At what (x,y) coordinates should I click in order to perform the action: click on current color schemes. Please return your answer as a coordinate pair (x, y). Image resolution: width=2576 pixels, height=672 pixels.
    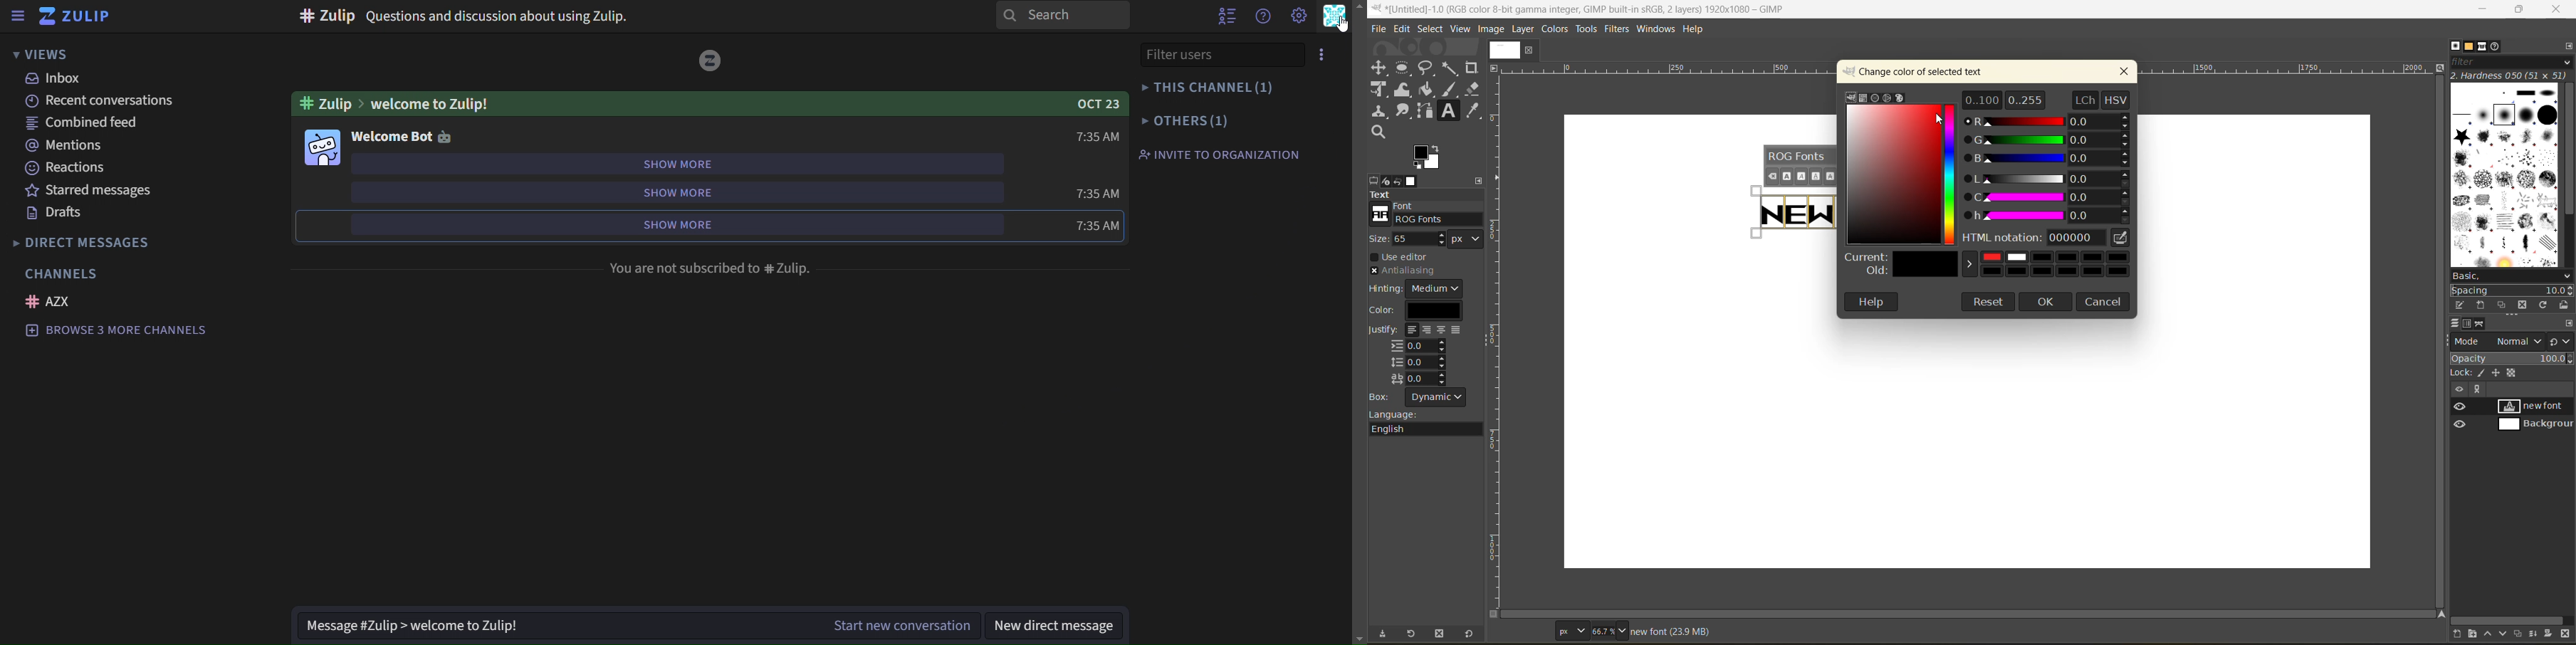
    Looking at the image, I should click on (1990, 258).